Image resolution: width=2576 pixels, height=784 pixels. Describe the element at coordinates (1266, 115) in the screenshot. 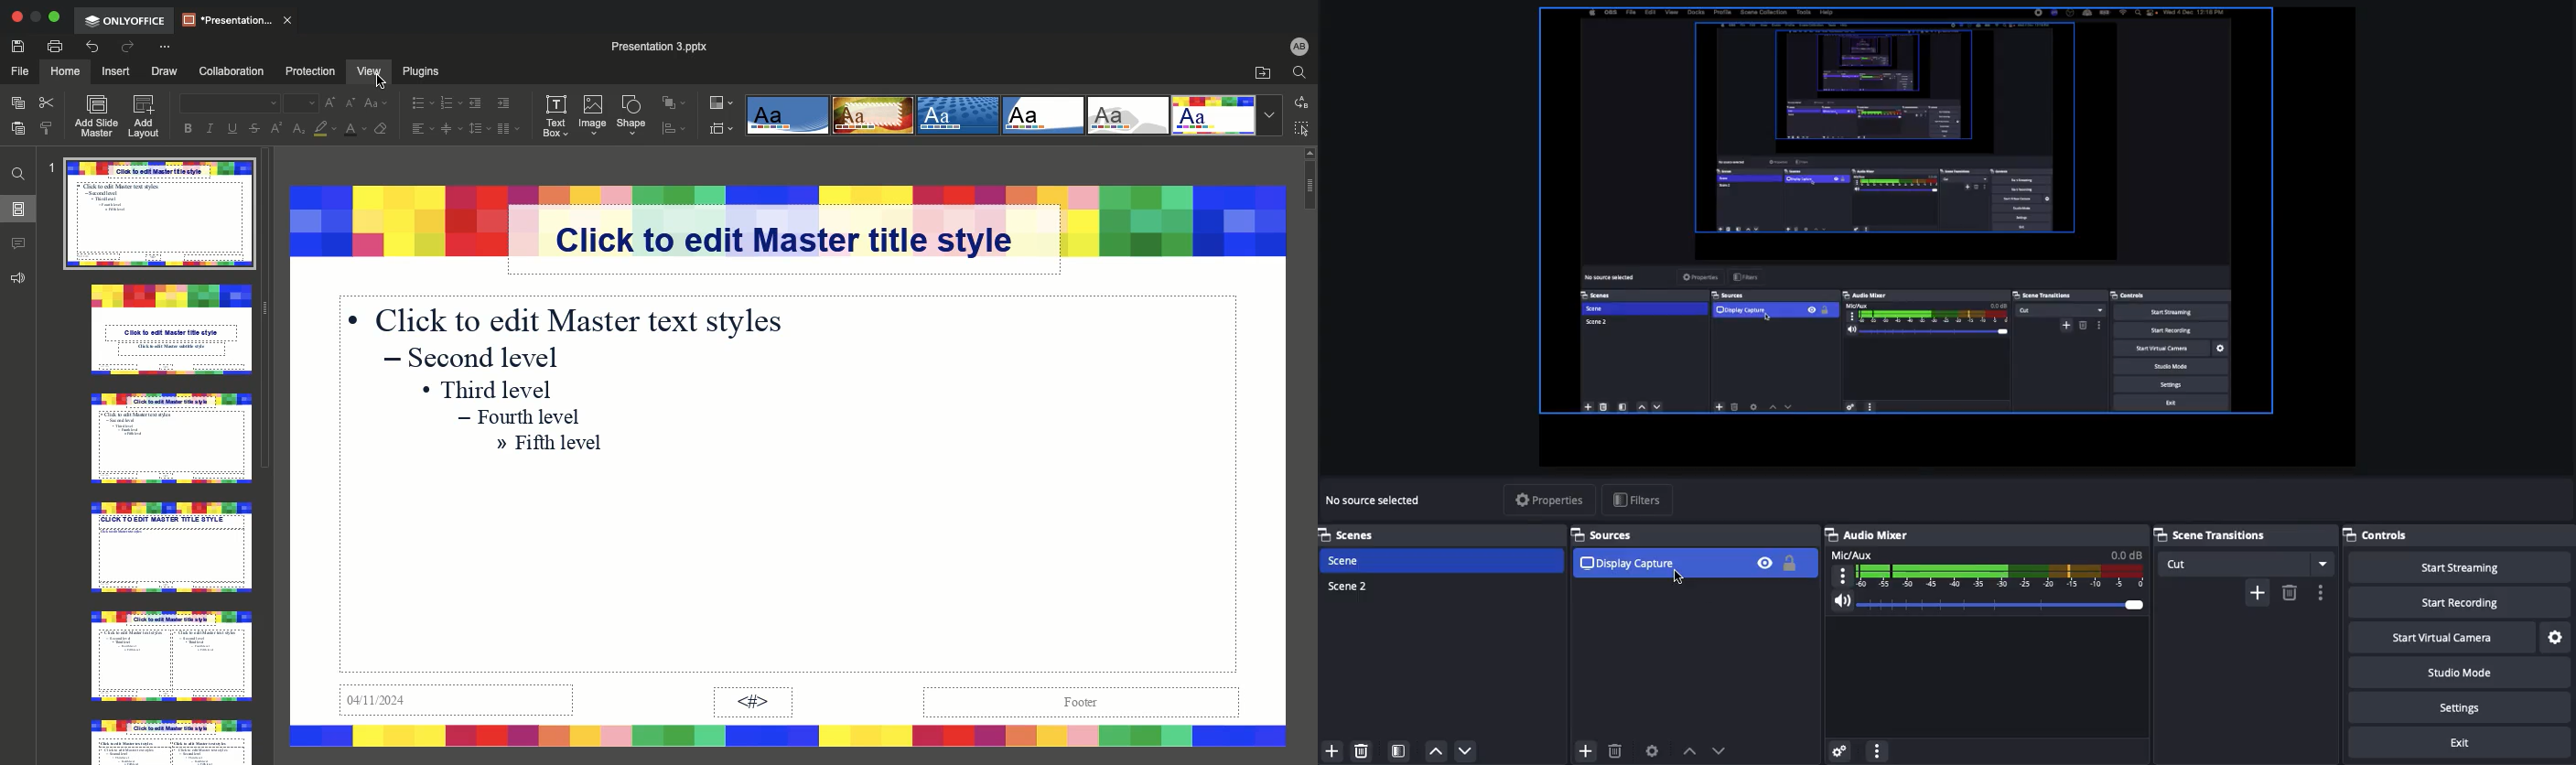

I see `More styles` at that location.